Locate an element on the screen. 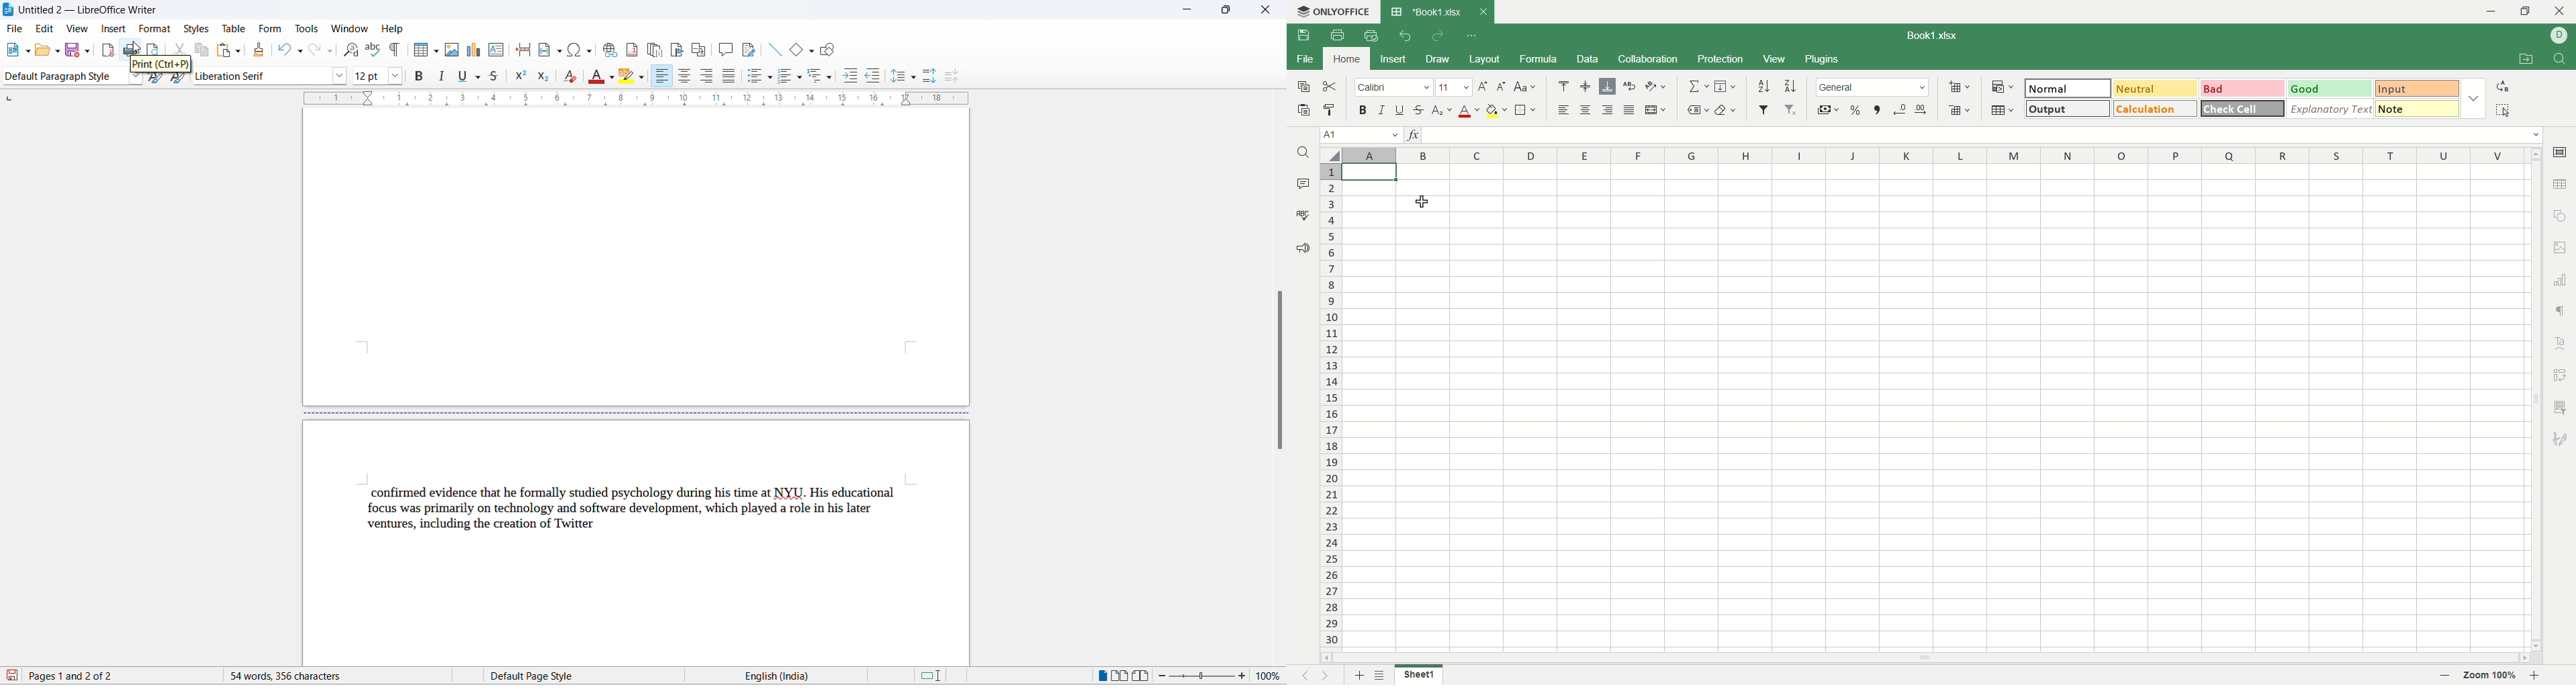 The width and height of the screenshot is (2576, 700). increase decimal is located at coordinates (1900, 110).